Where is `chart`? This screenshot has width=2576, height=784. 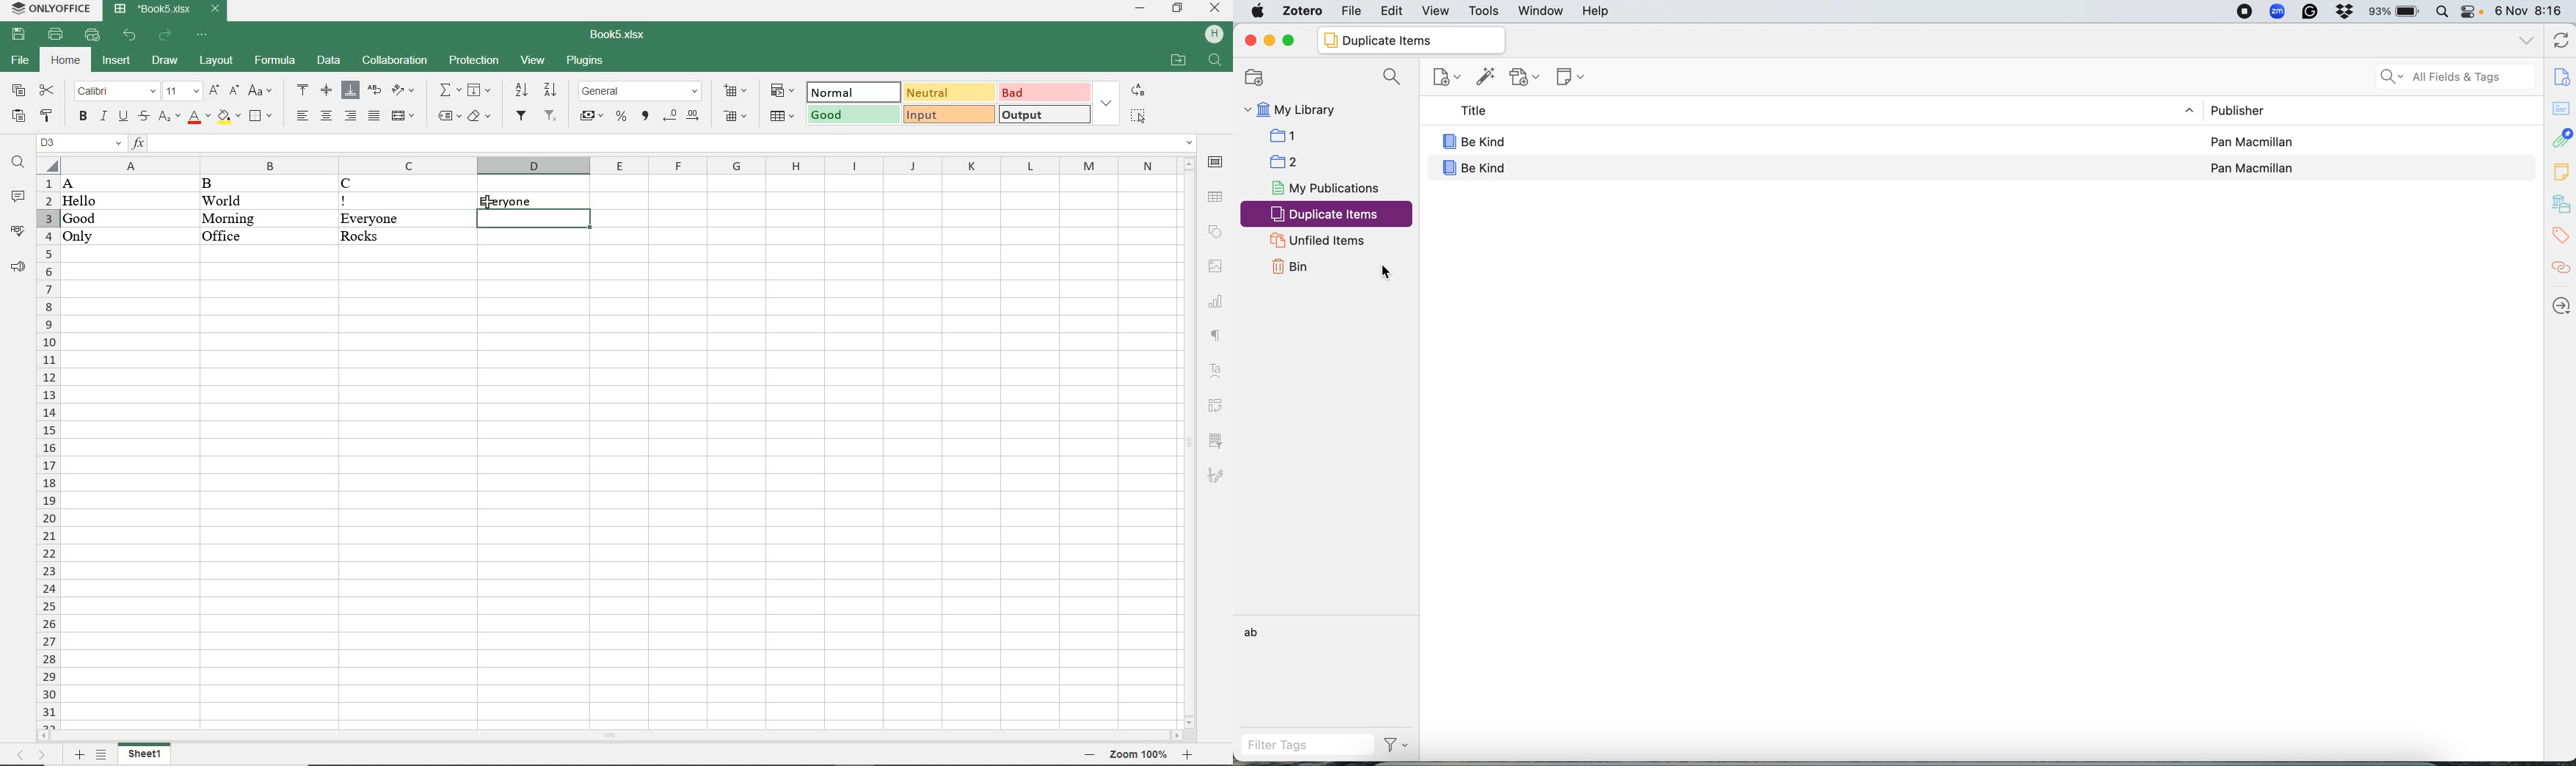 chart is located at coordinates (1217, 302).